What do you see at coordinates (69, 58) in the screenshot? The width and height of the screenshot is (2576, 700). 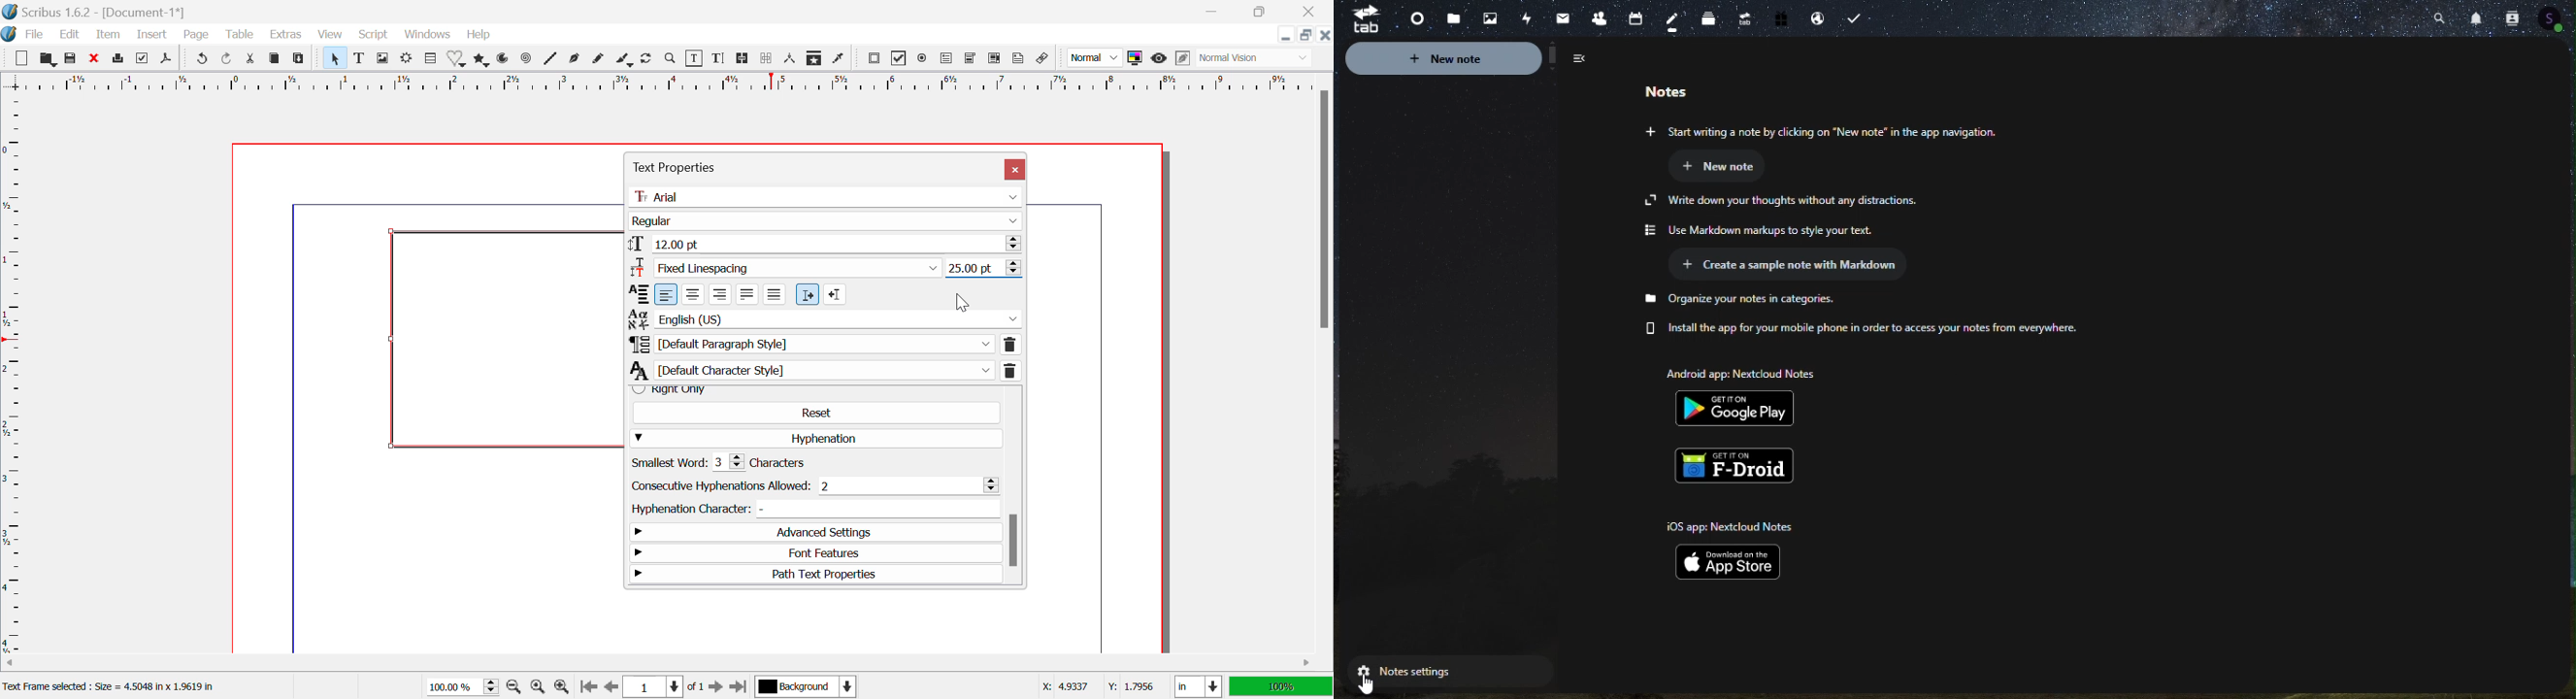 I see `Save` at bounding box center [69, 58].